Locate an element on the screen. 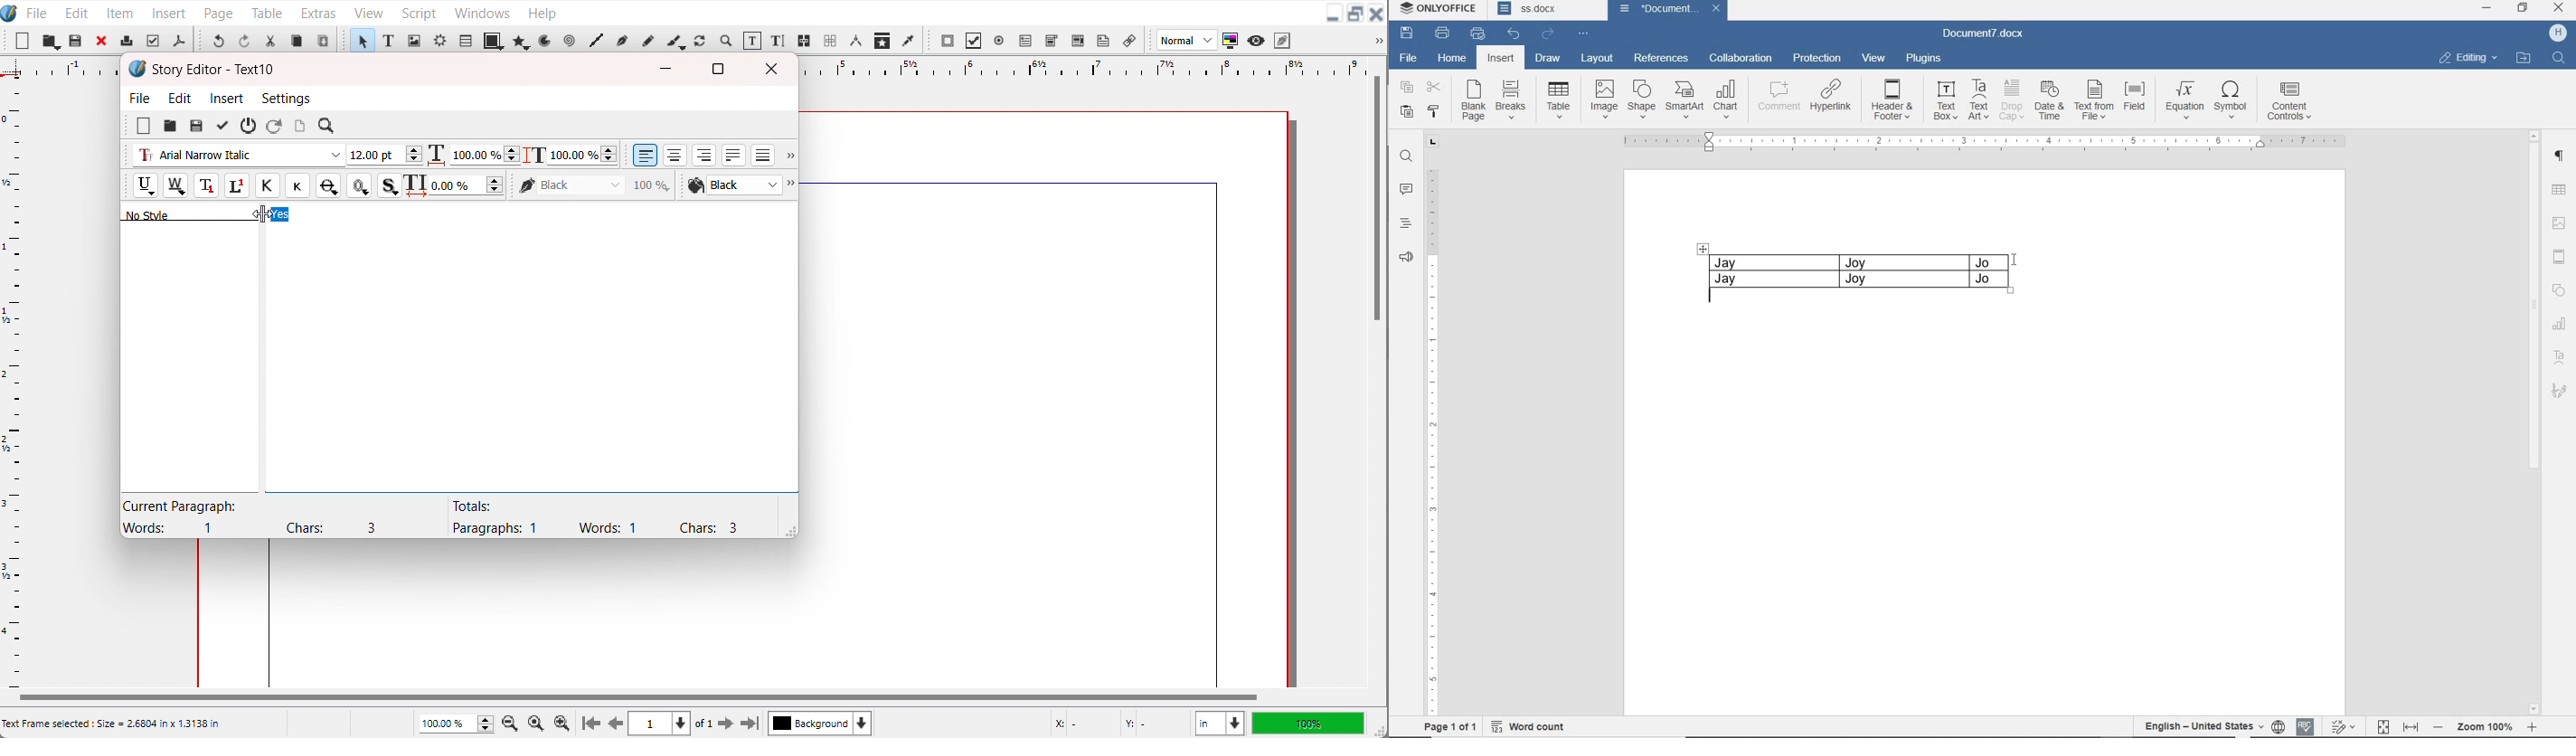 The image size is (2576, 756). All caps is located at coordinates (267, 185).